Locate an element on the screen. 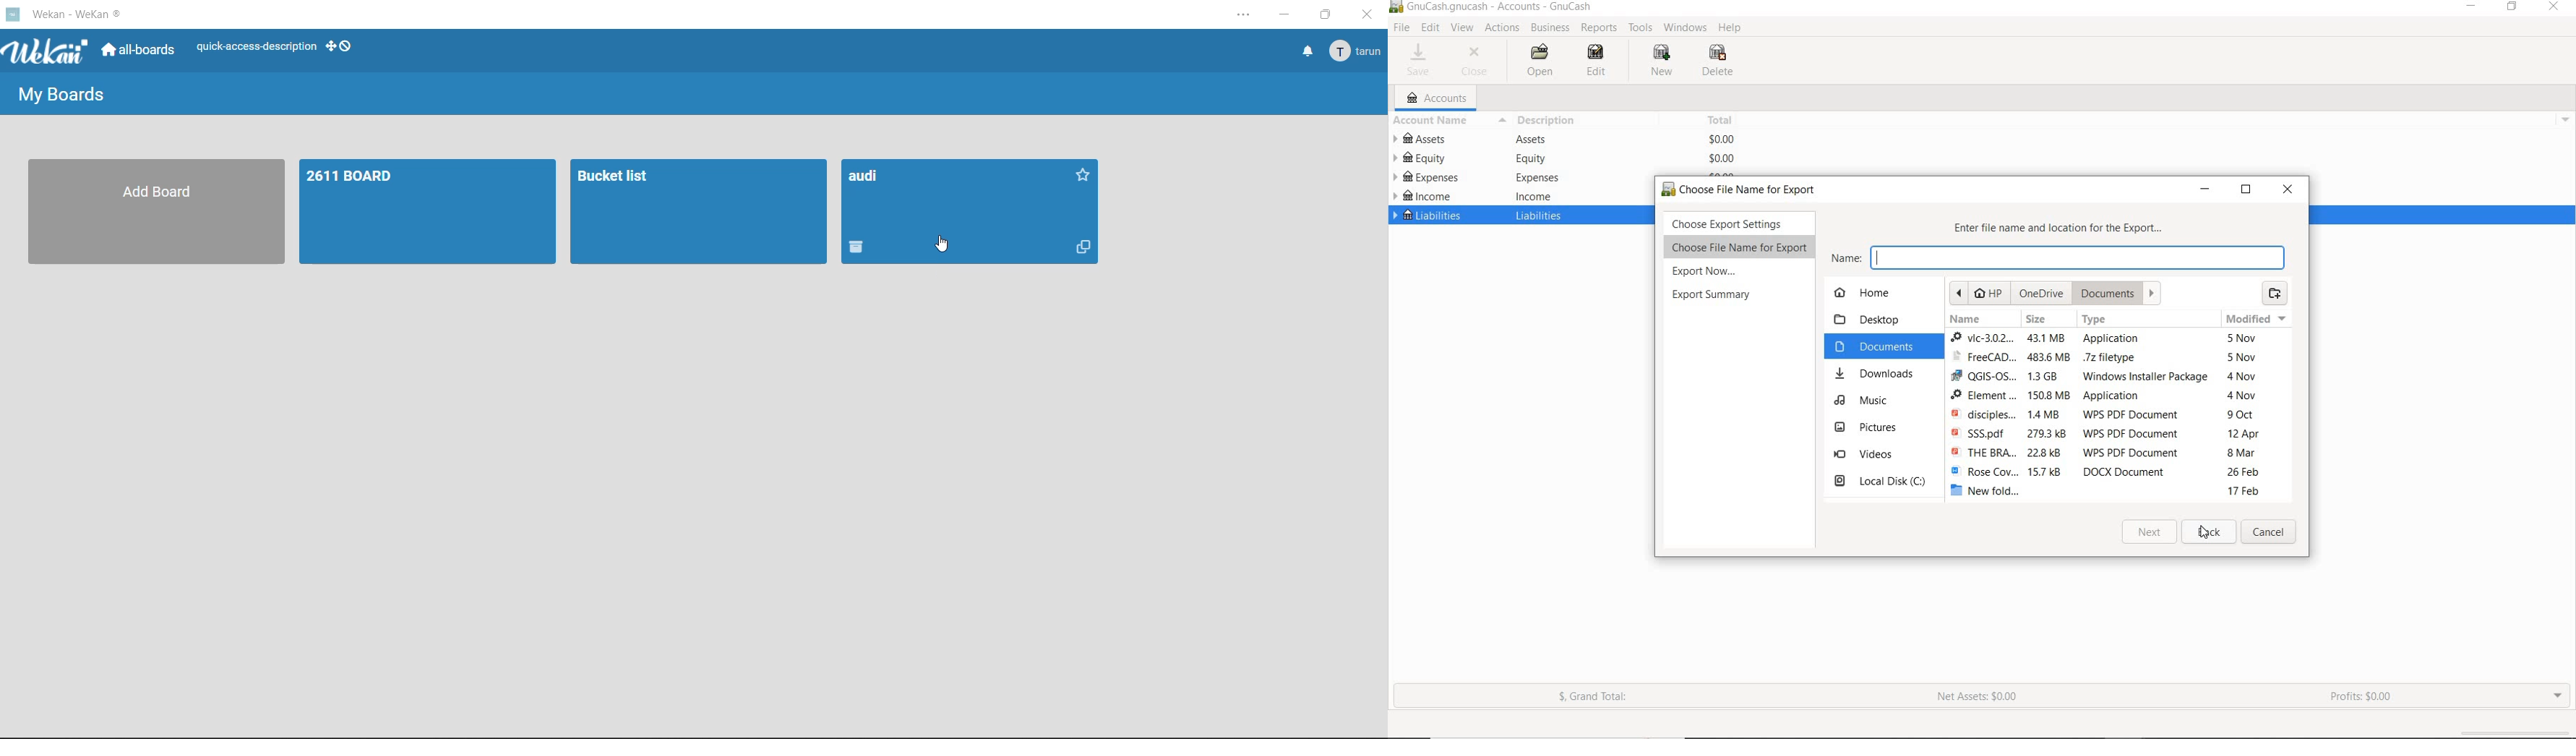  income is located at coordinates (1533, 195).